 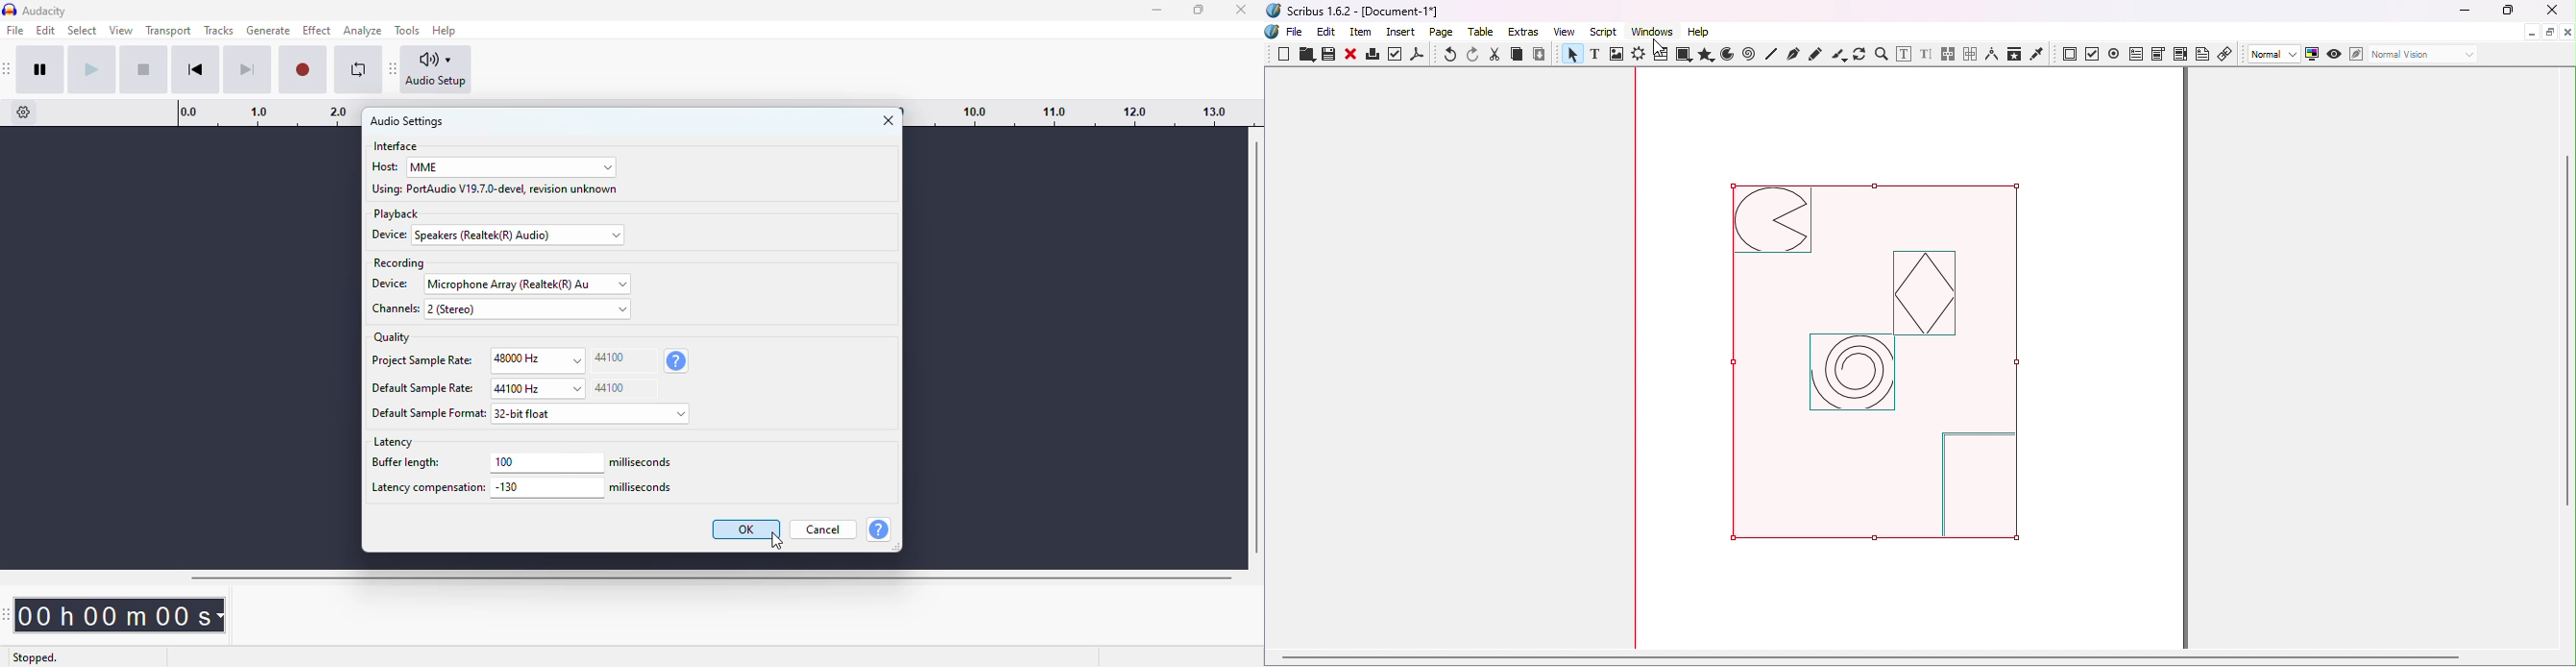 What do you see at coordinates (195, 69) in the screenshot?
I see `skip to start` at bounding box center [195, 69].